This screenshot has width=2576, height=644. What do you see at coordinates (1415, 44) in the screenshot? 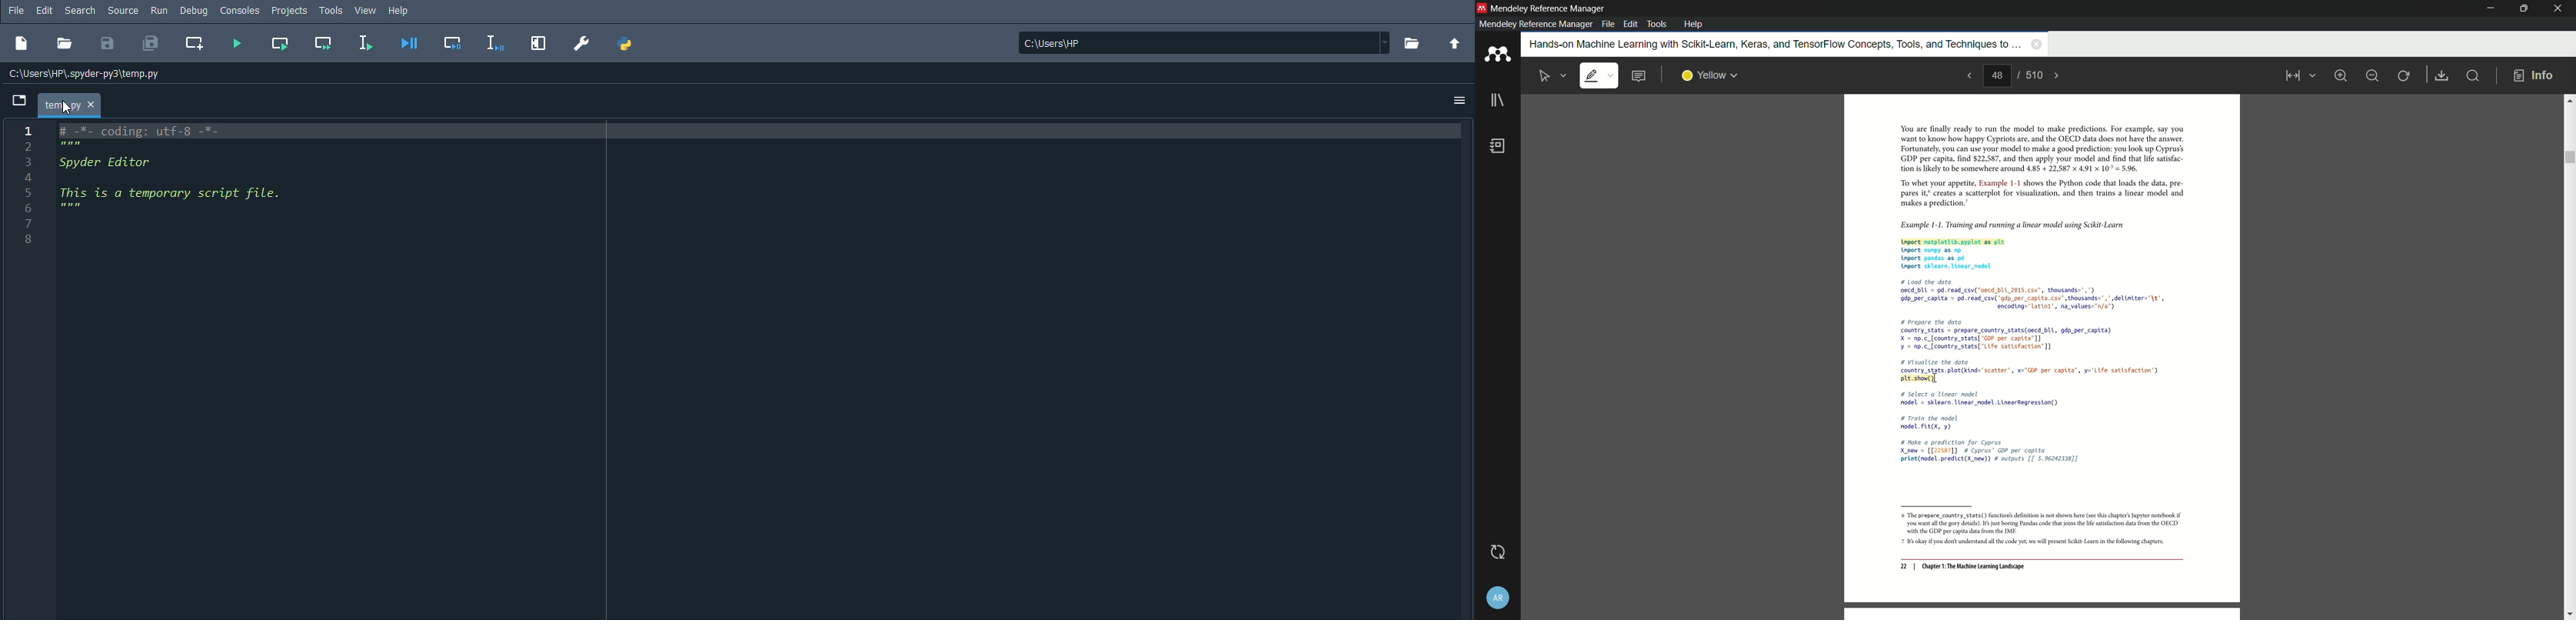
I see `Browse a working directory` at bounding box center [1415, 44].